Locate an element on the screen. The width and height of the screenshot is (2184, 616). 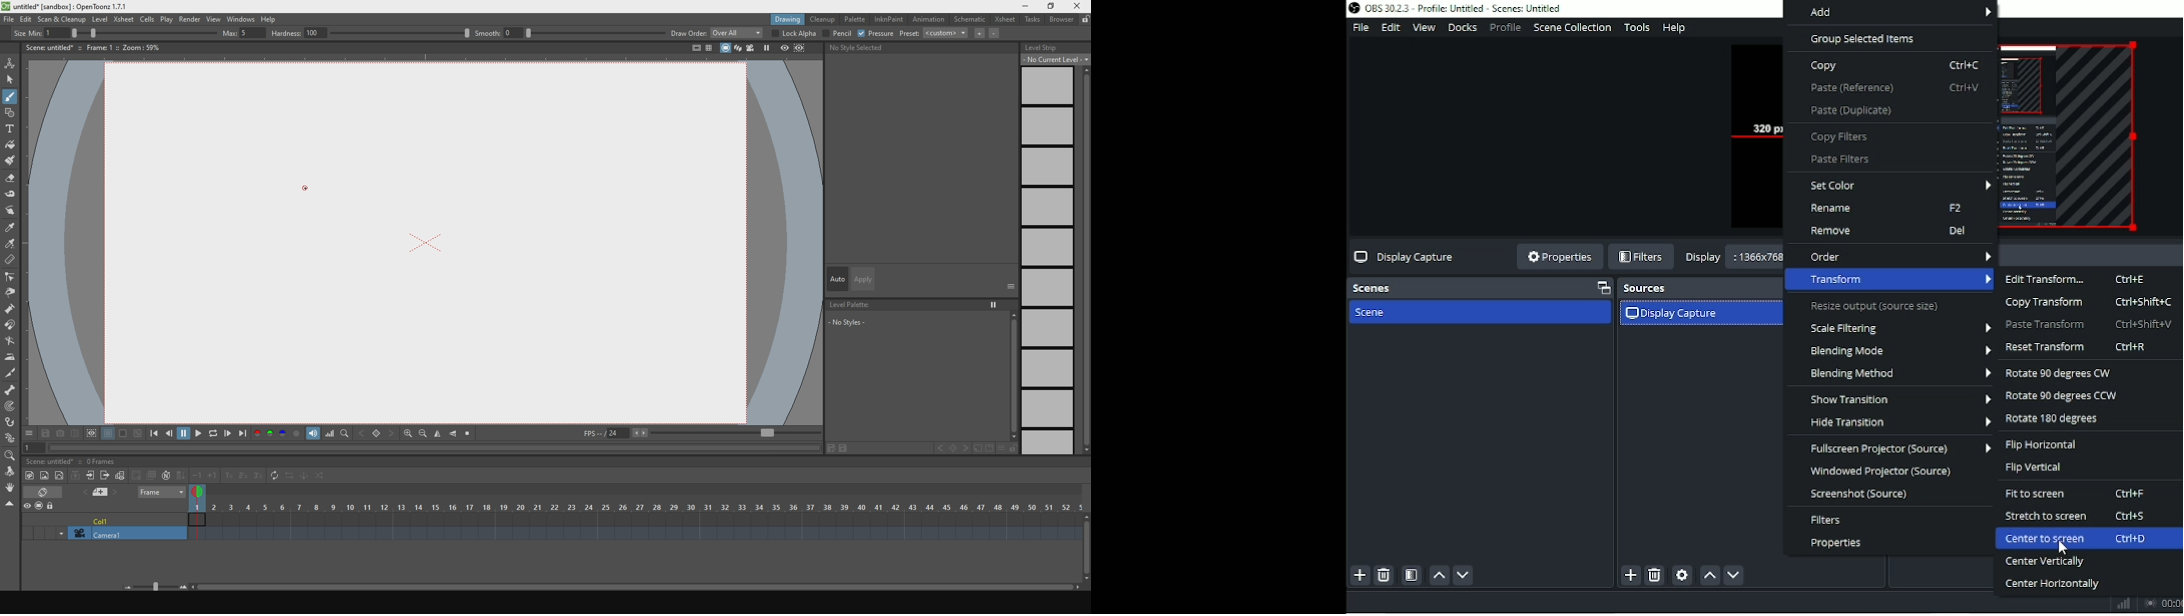
Windowed projector is located at coordinates (1881, 471).